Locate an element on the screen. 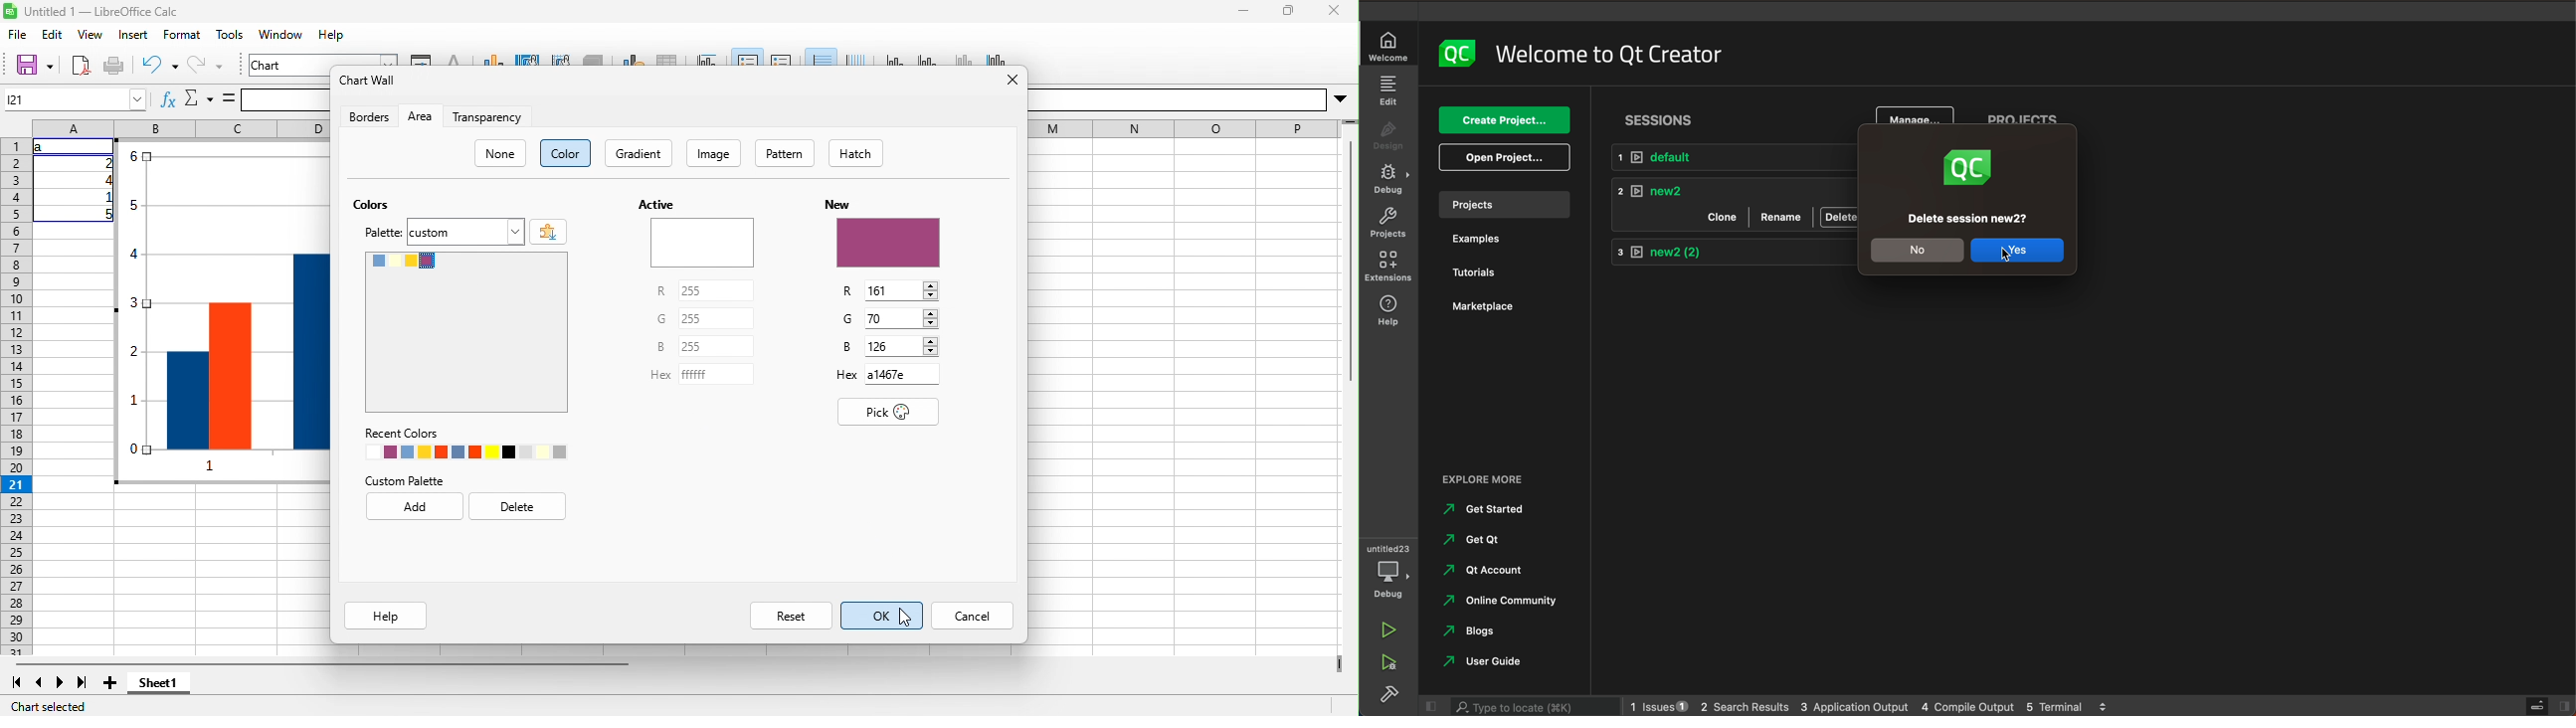 The image size is (2576, 728). colors is located at coordinates (371, 204).